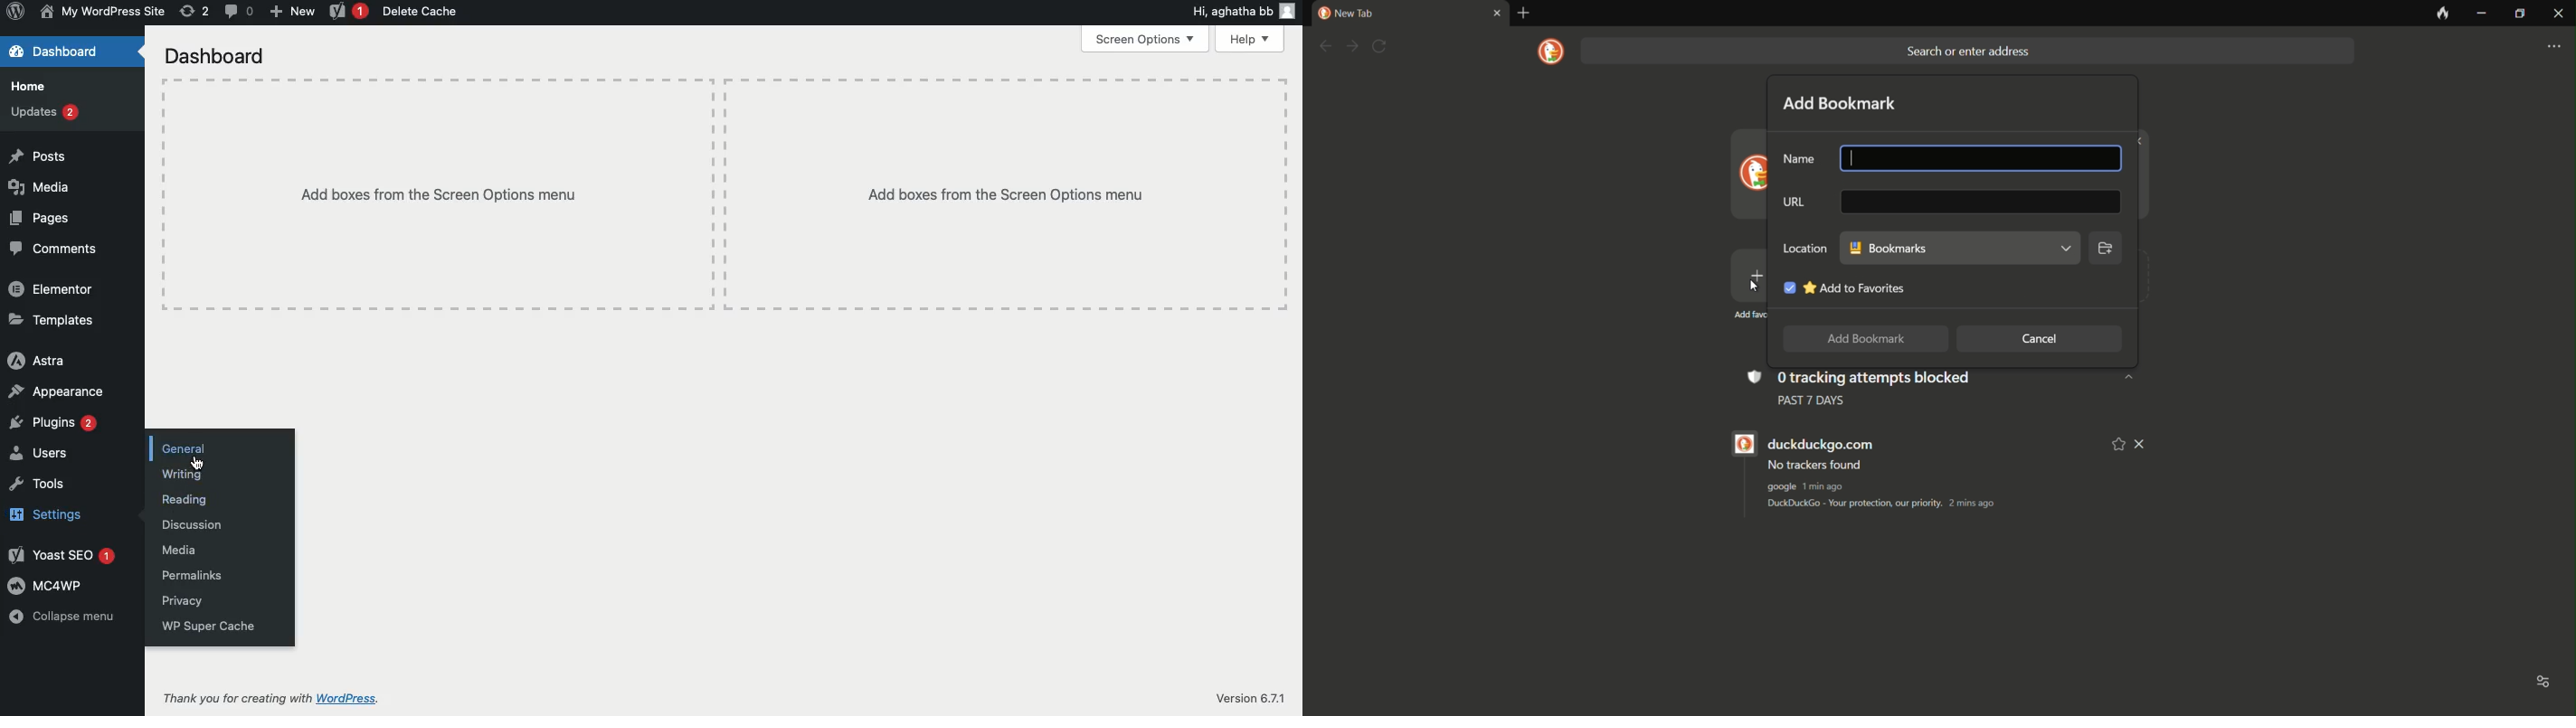 This screenshot has height=728, width=2576. Describe the element at coordinates (2557, 14) in the screenshot. I see `close app` at that location.